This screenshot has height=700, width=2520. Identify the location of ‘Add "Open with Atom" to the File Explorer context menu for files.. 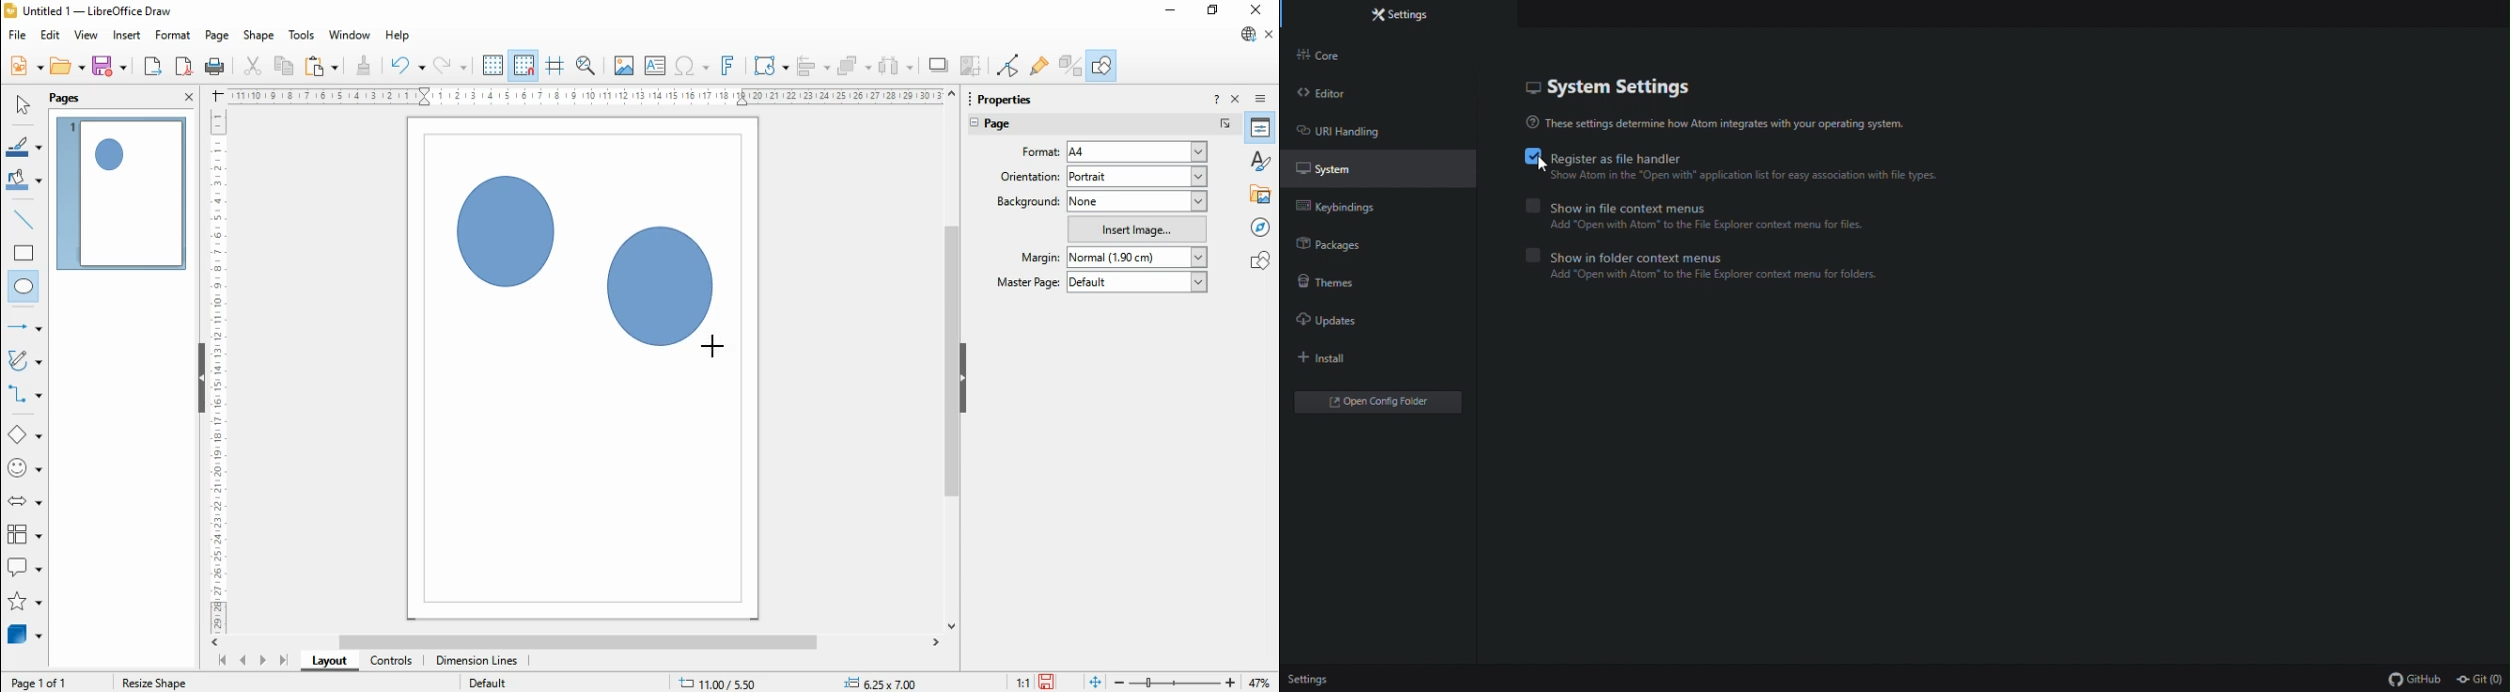
(1719, 227).